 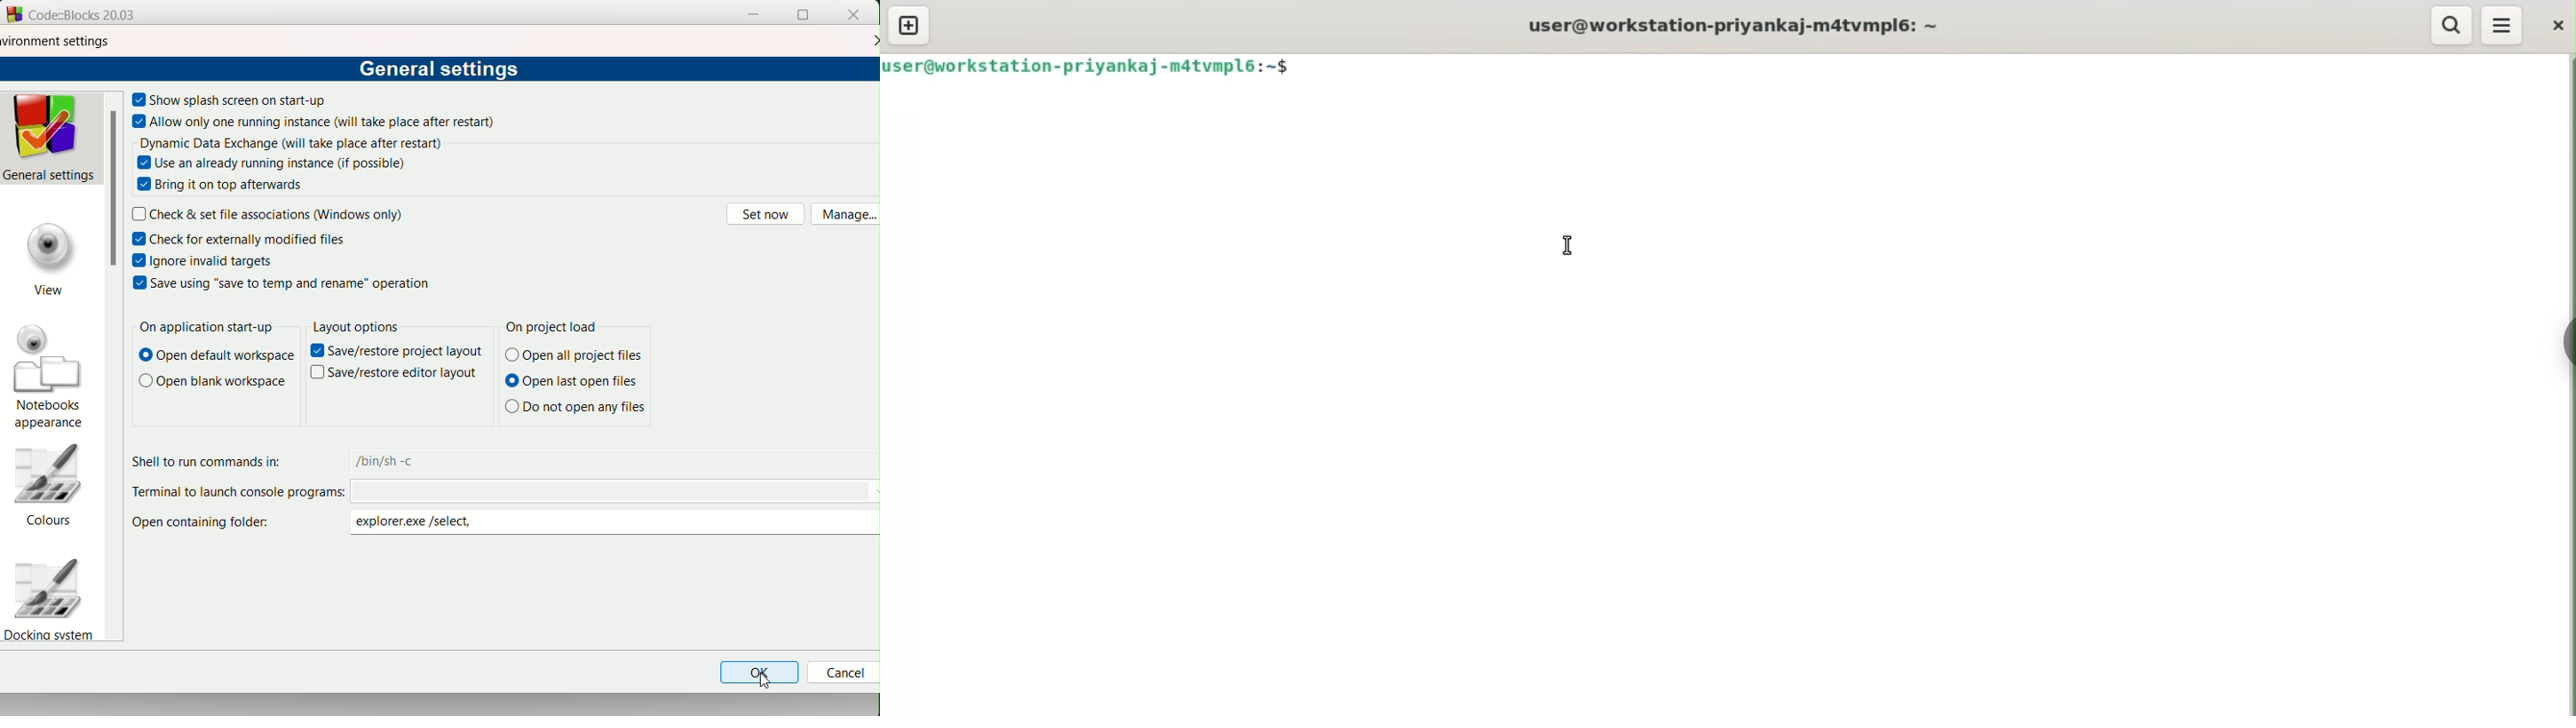 What do you see at coordinates (251, 240) in the screenshot?
I see `text` at bounding box center [251, 240].